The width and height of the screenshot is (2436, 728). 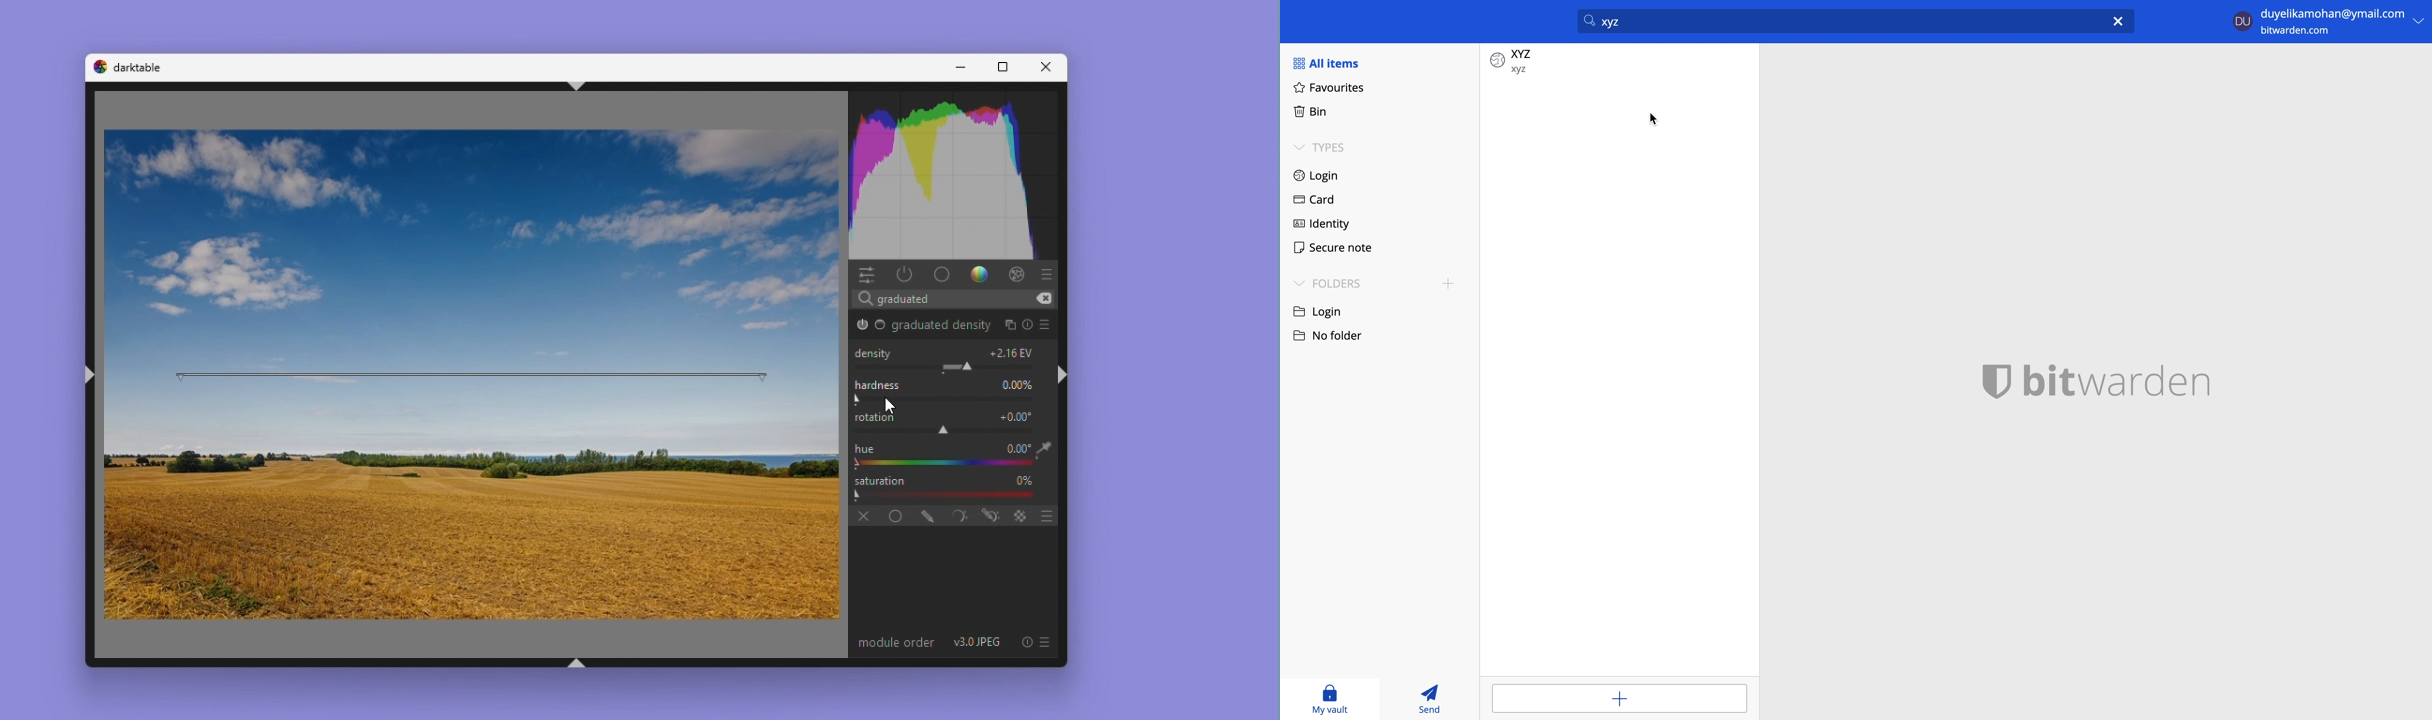 I want to click on bitwarden.com, so click(x=2300, y=34).